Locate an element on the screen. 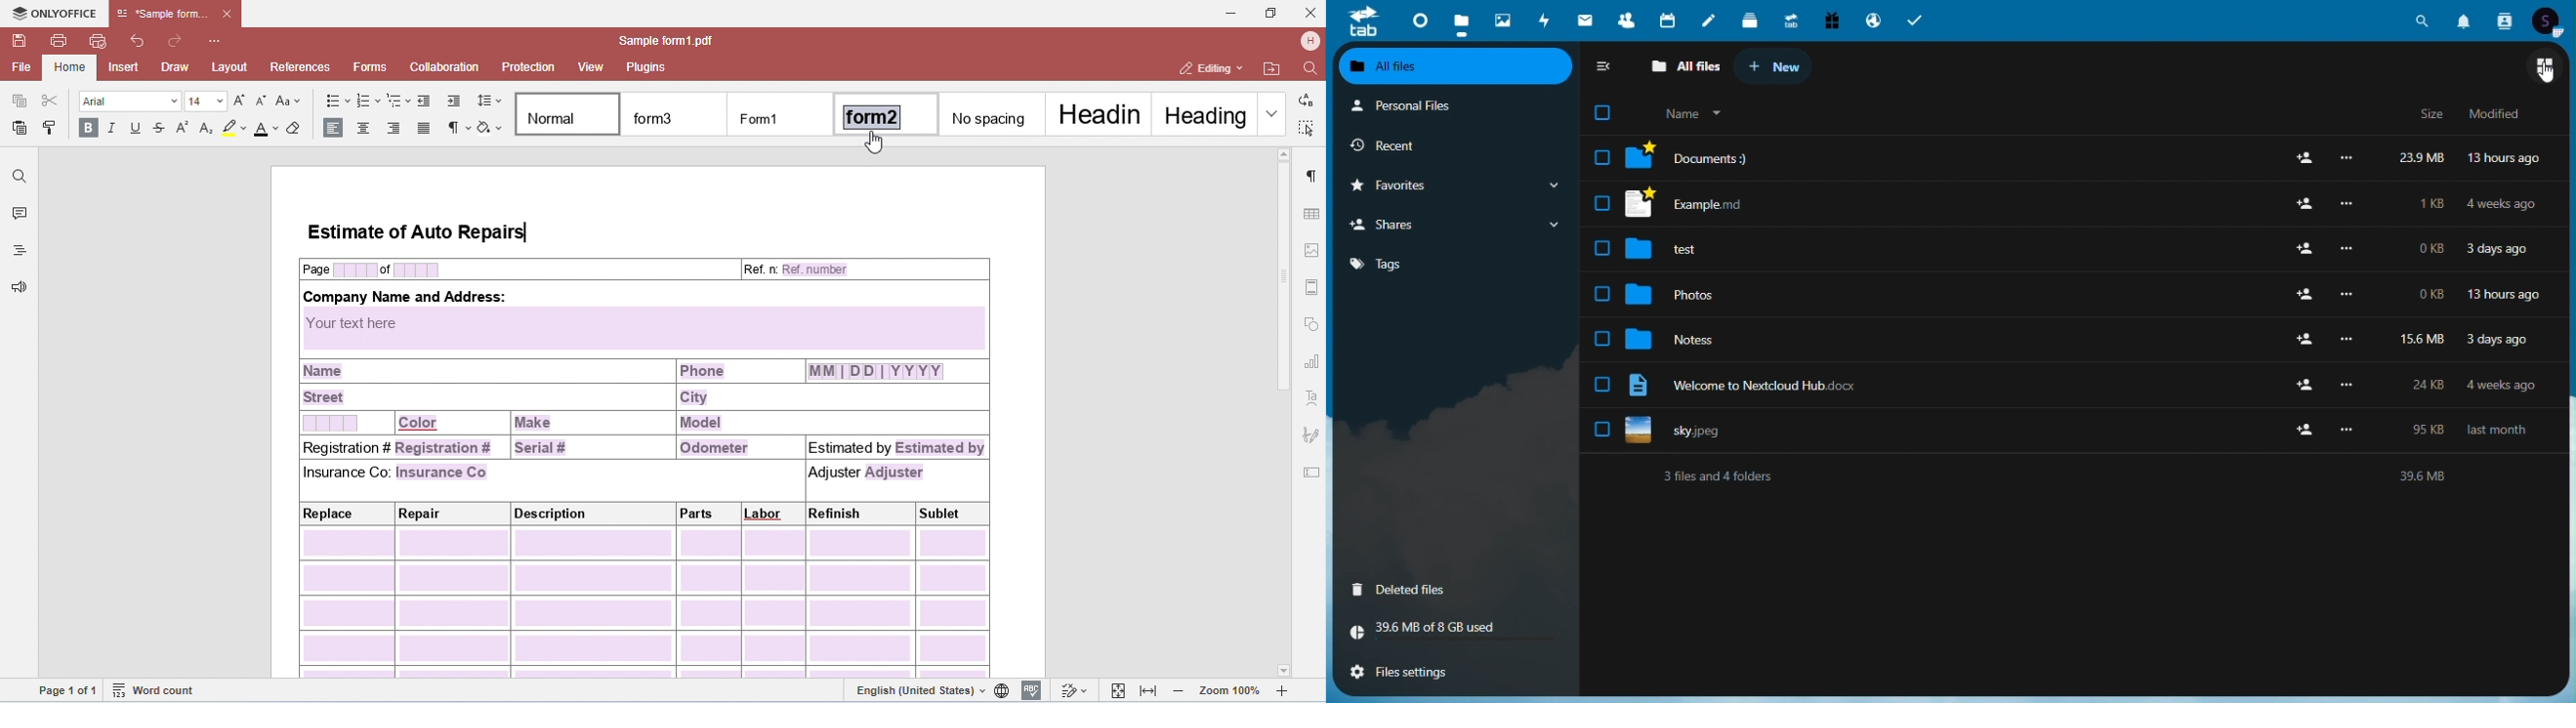 This screenshot has height=728, width=2576. folder is located at coordinates (1641, 248).